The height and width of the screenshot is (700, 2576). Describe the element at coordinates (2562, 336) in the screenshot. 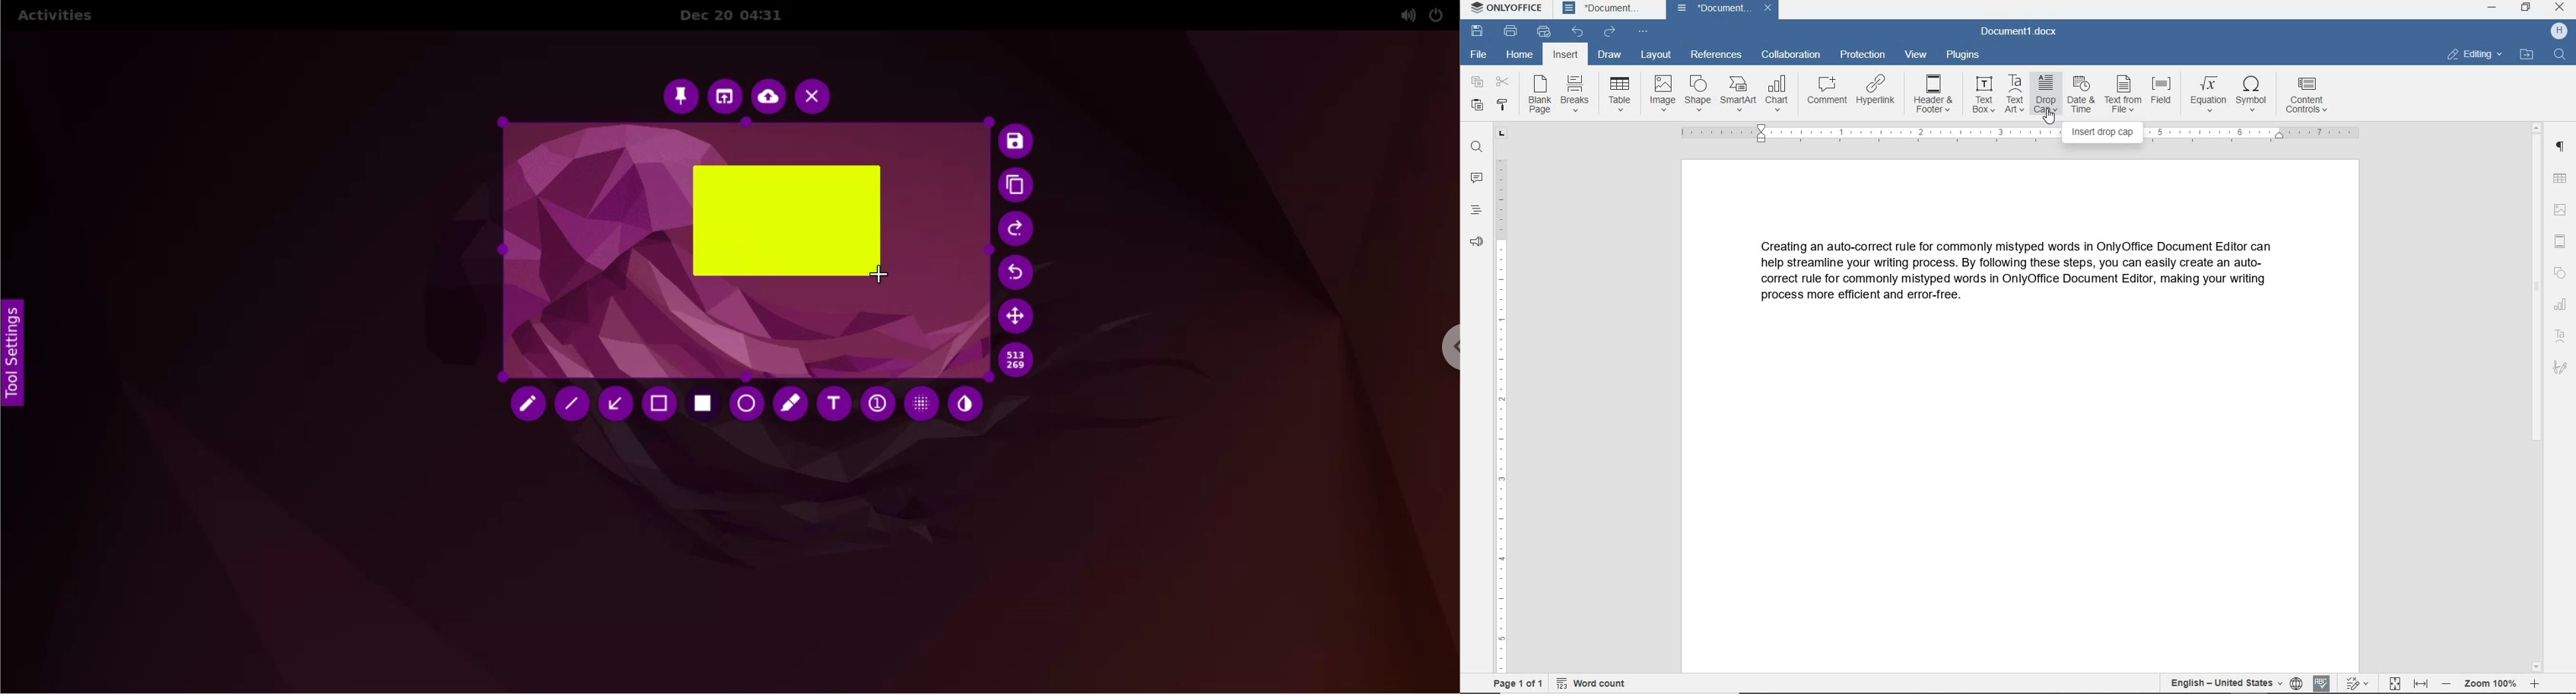

I see `text art` at that location.